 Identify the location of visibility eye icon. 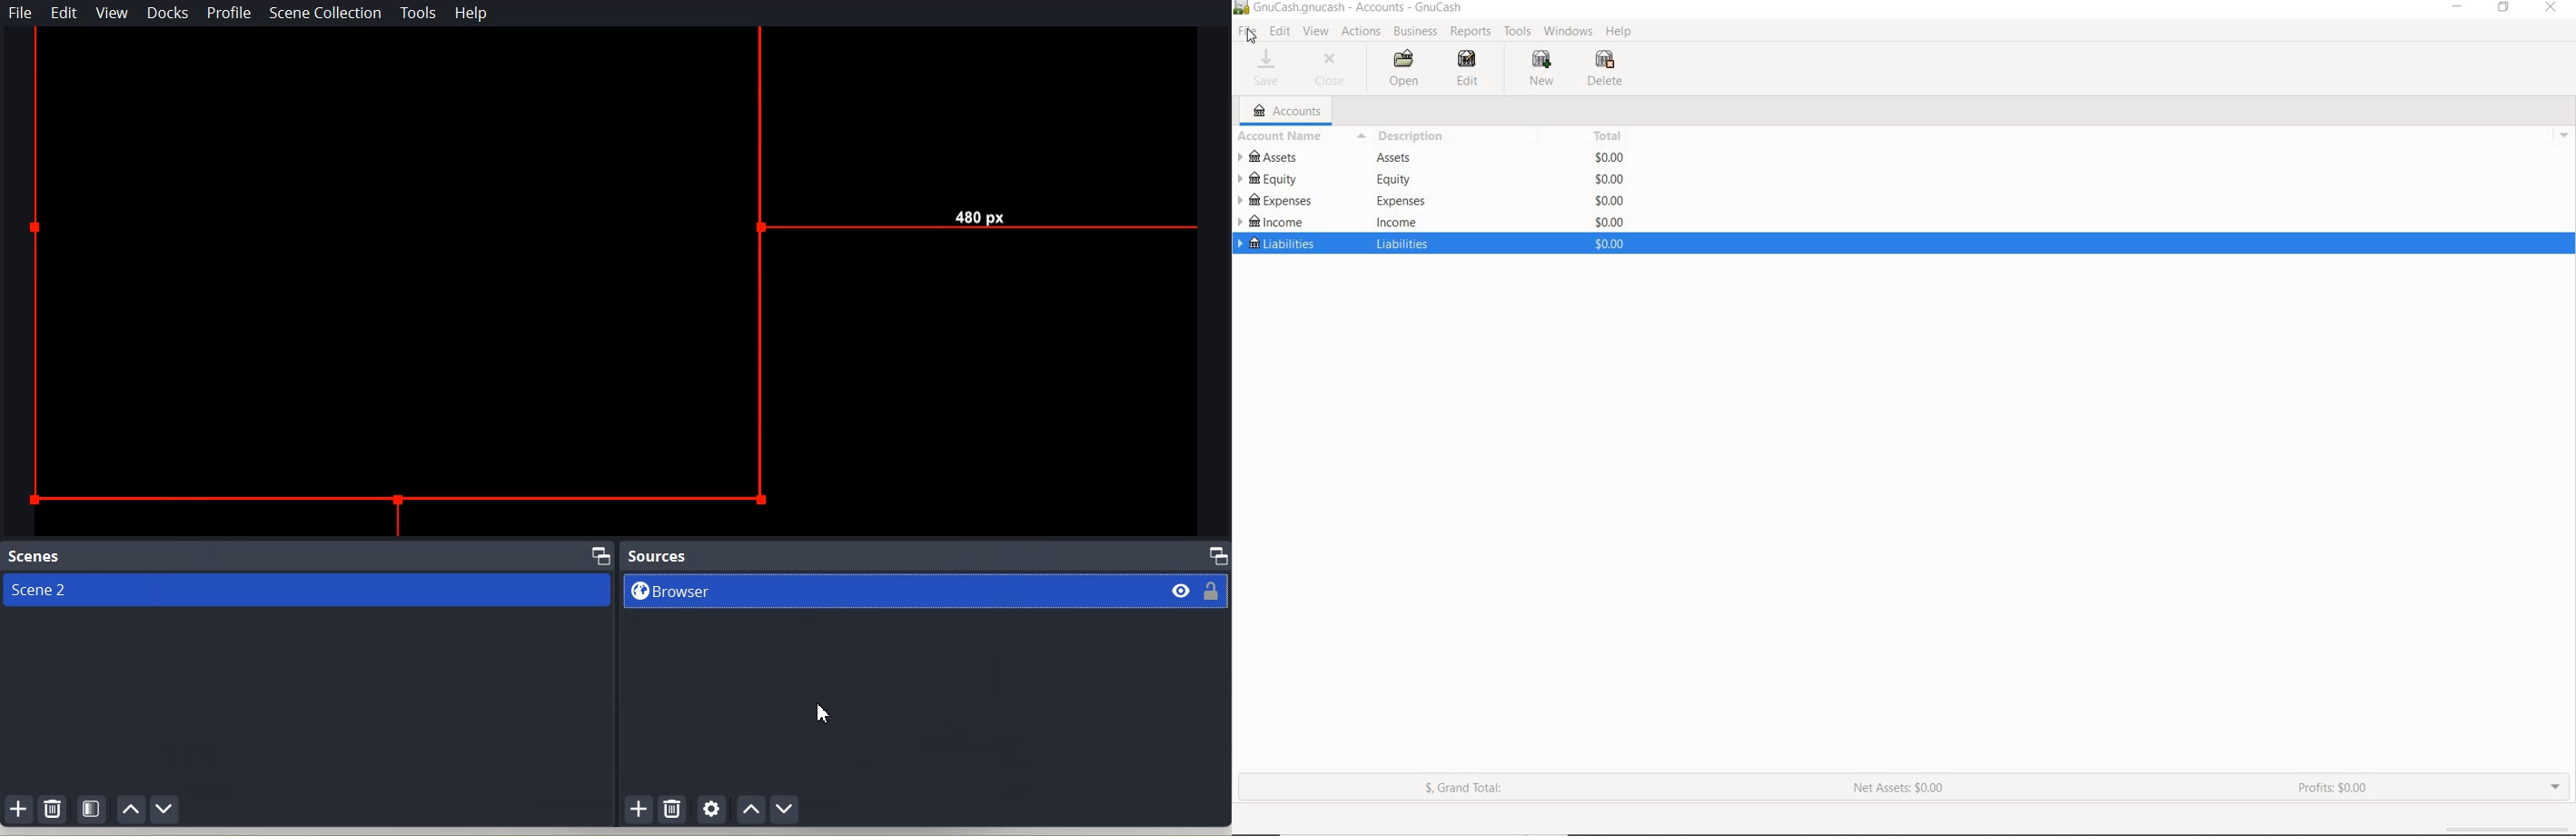
(1175, 590).